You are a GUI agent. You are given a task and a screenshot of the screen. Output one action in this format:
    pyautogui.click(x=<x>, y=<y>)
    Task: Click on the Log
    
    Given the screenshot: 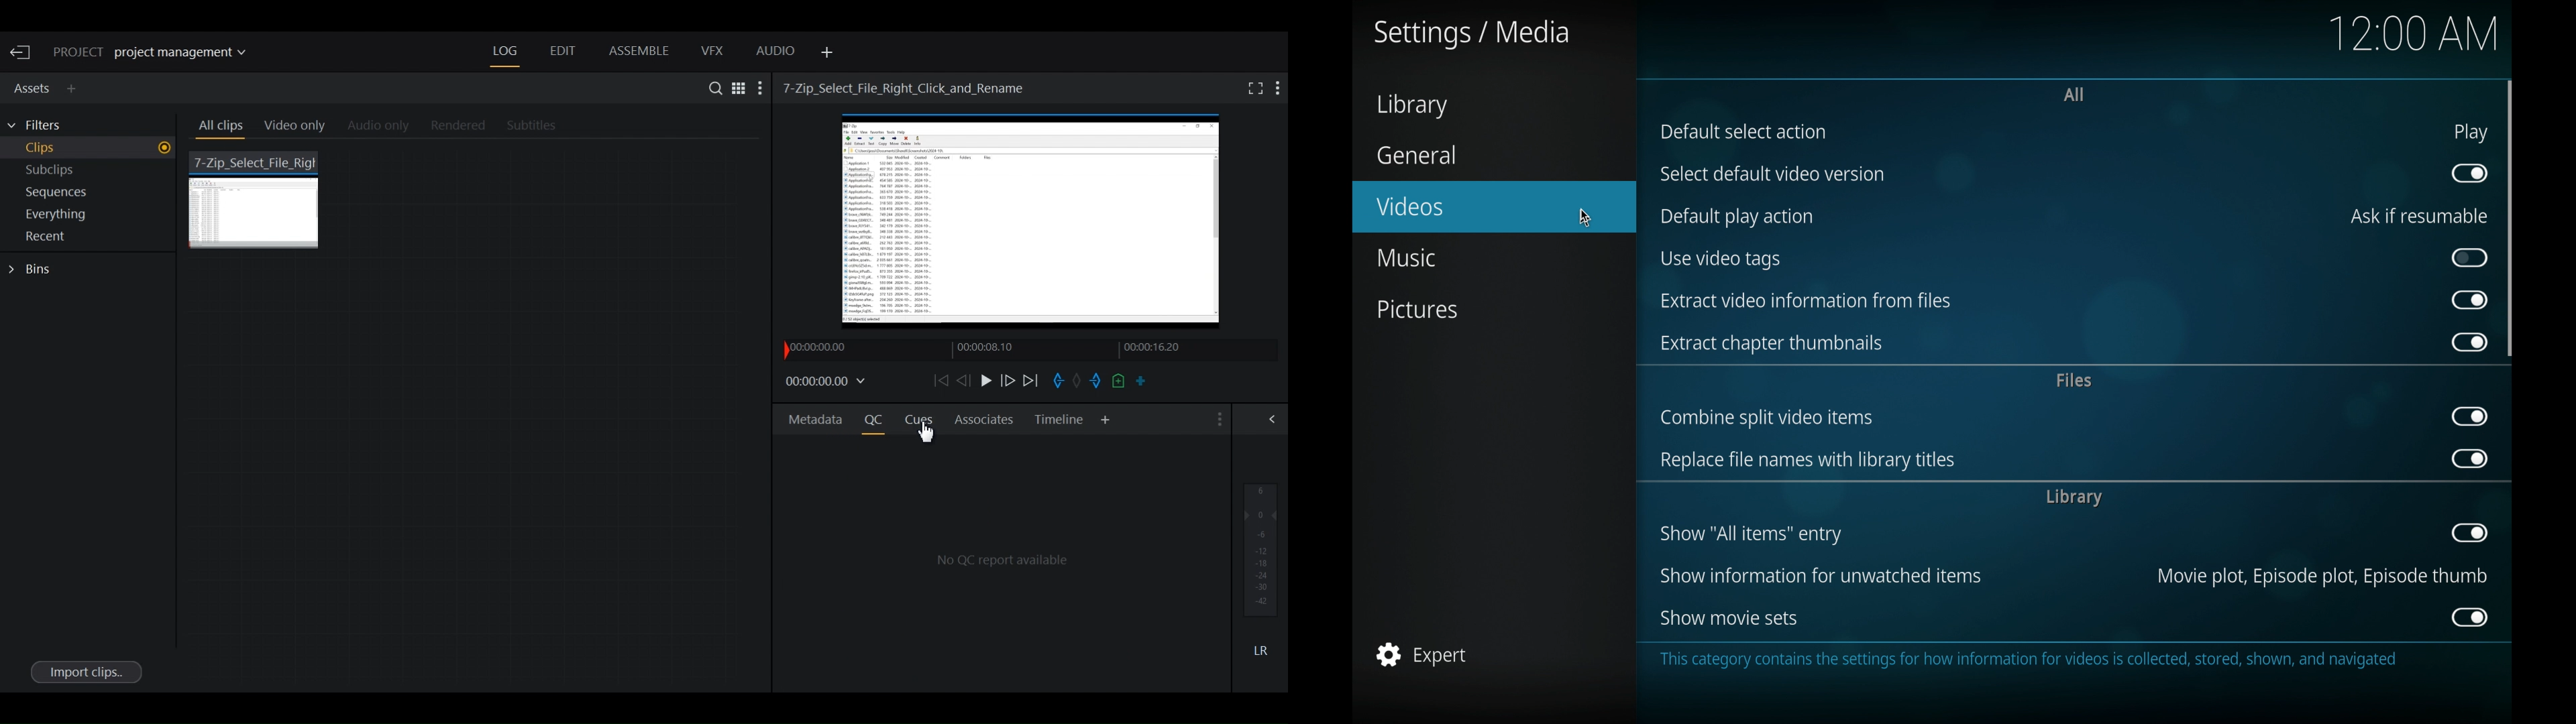 What is the action you would take?
    pyautogui.click(x=505, y=52)
    